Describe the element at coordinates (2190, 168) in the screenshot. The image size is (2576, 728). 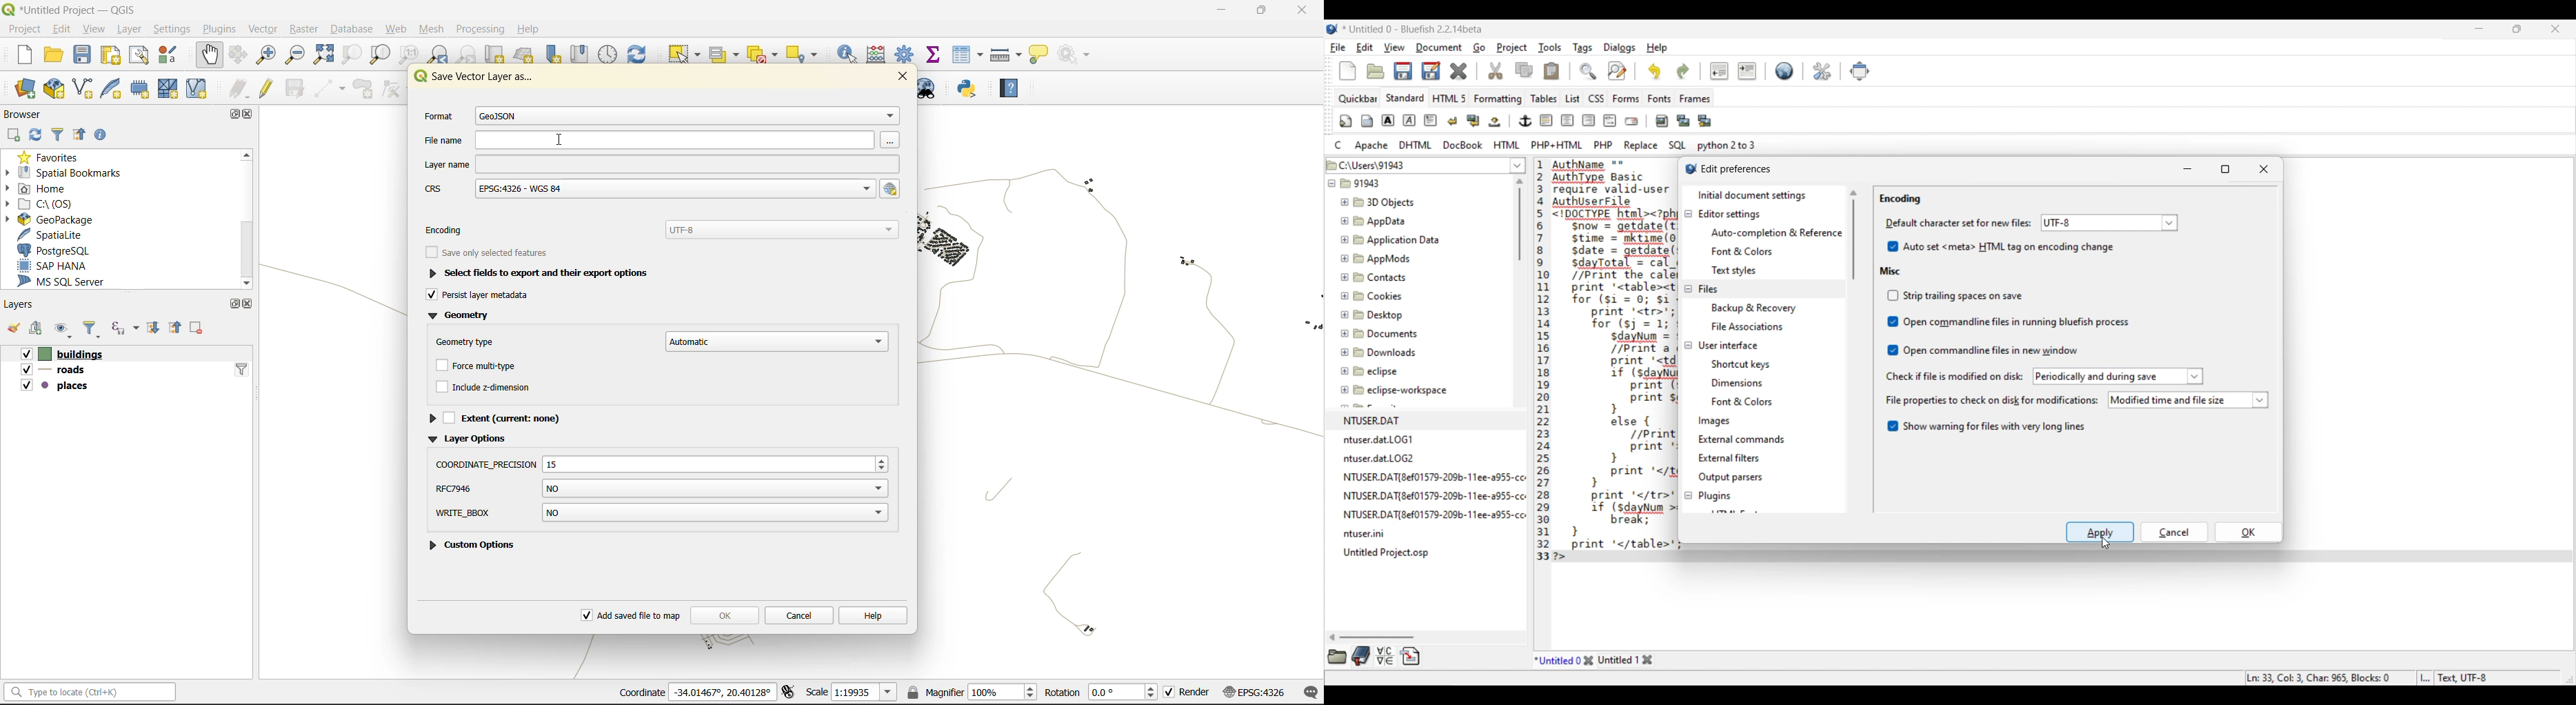
I see `Minimize` at that location.